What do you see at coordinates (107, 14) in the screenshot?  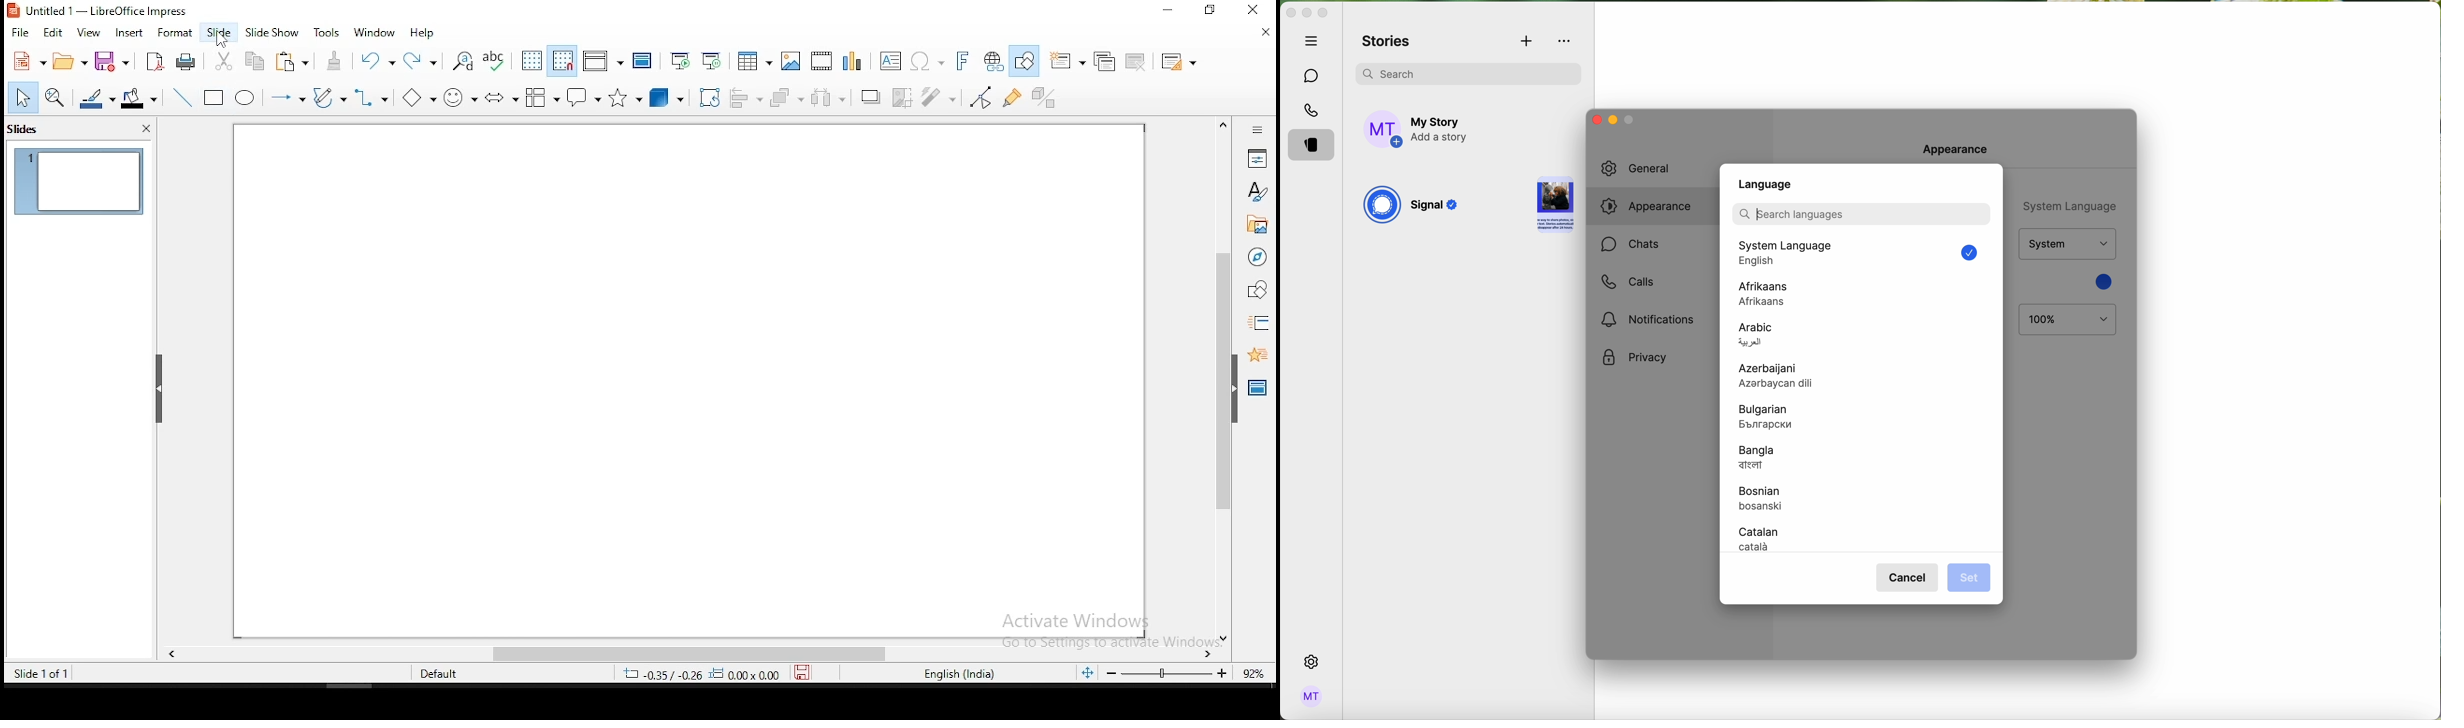 I see `icon and filename` at bounding box center [107, 14].